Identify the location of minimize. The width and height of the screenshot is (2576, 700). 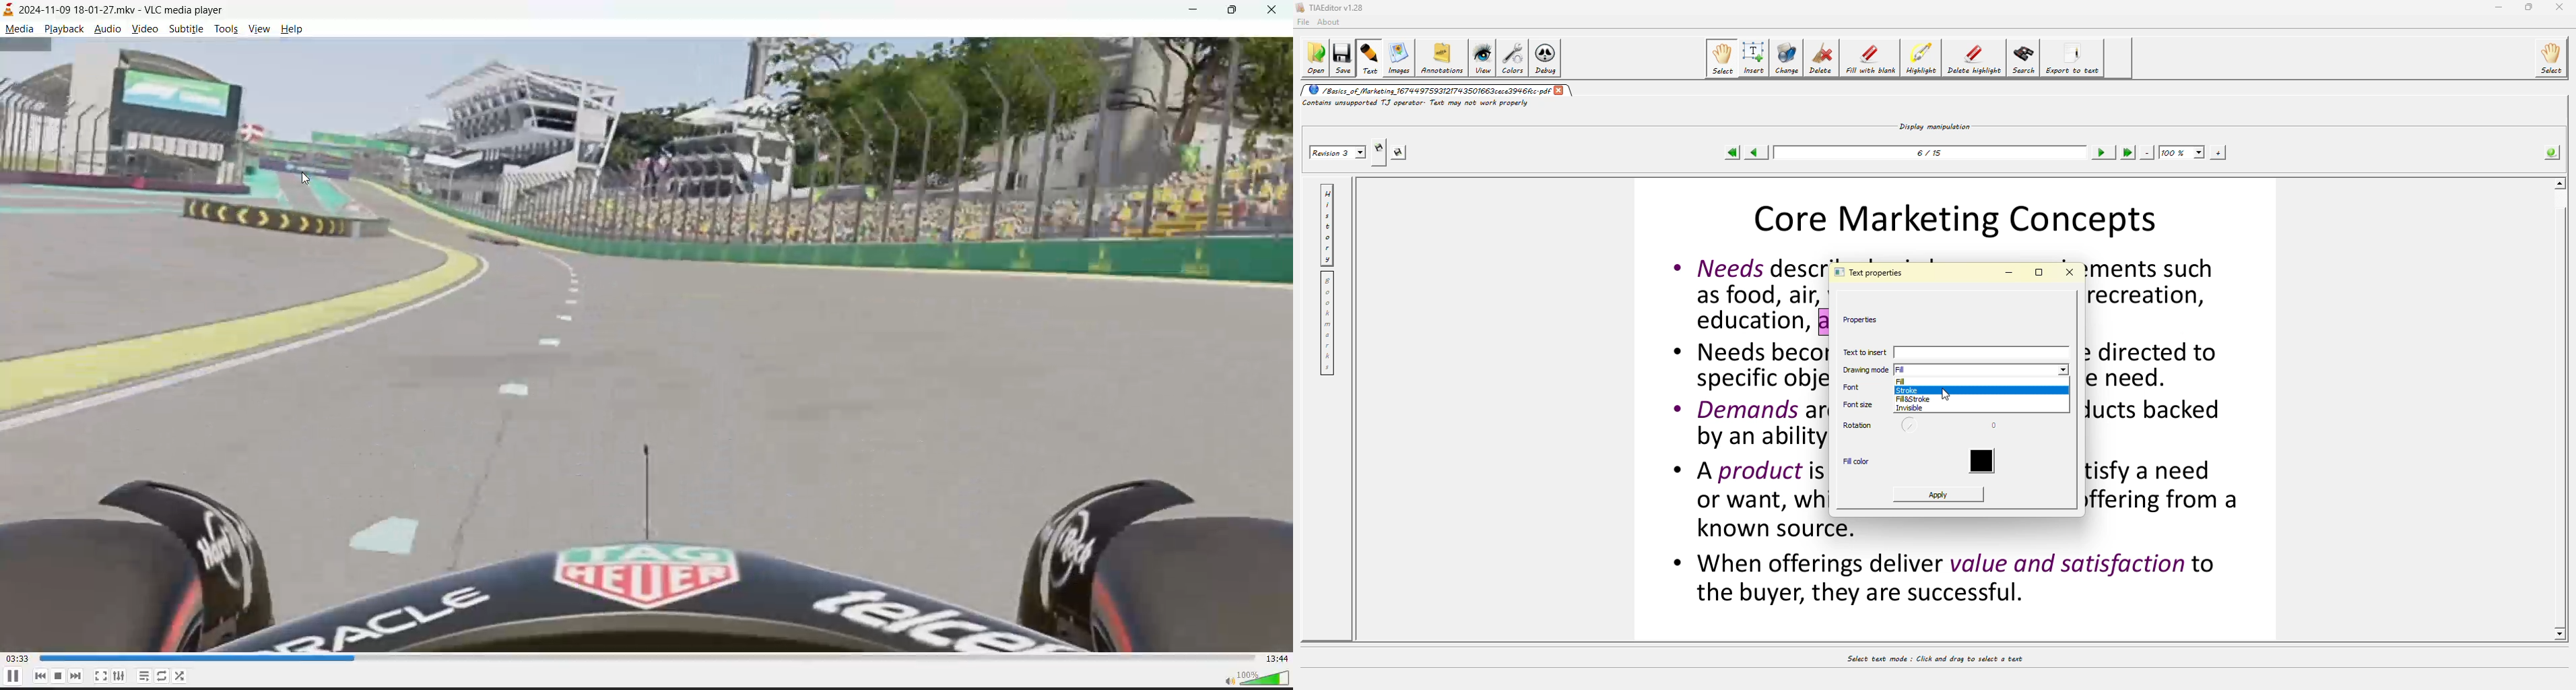
(1202, 12).